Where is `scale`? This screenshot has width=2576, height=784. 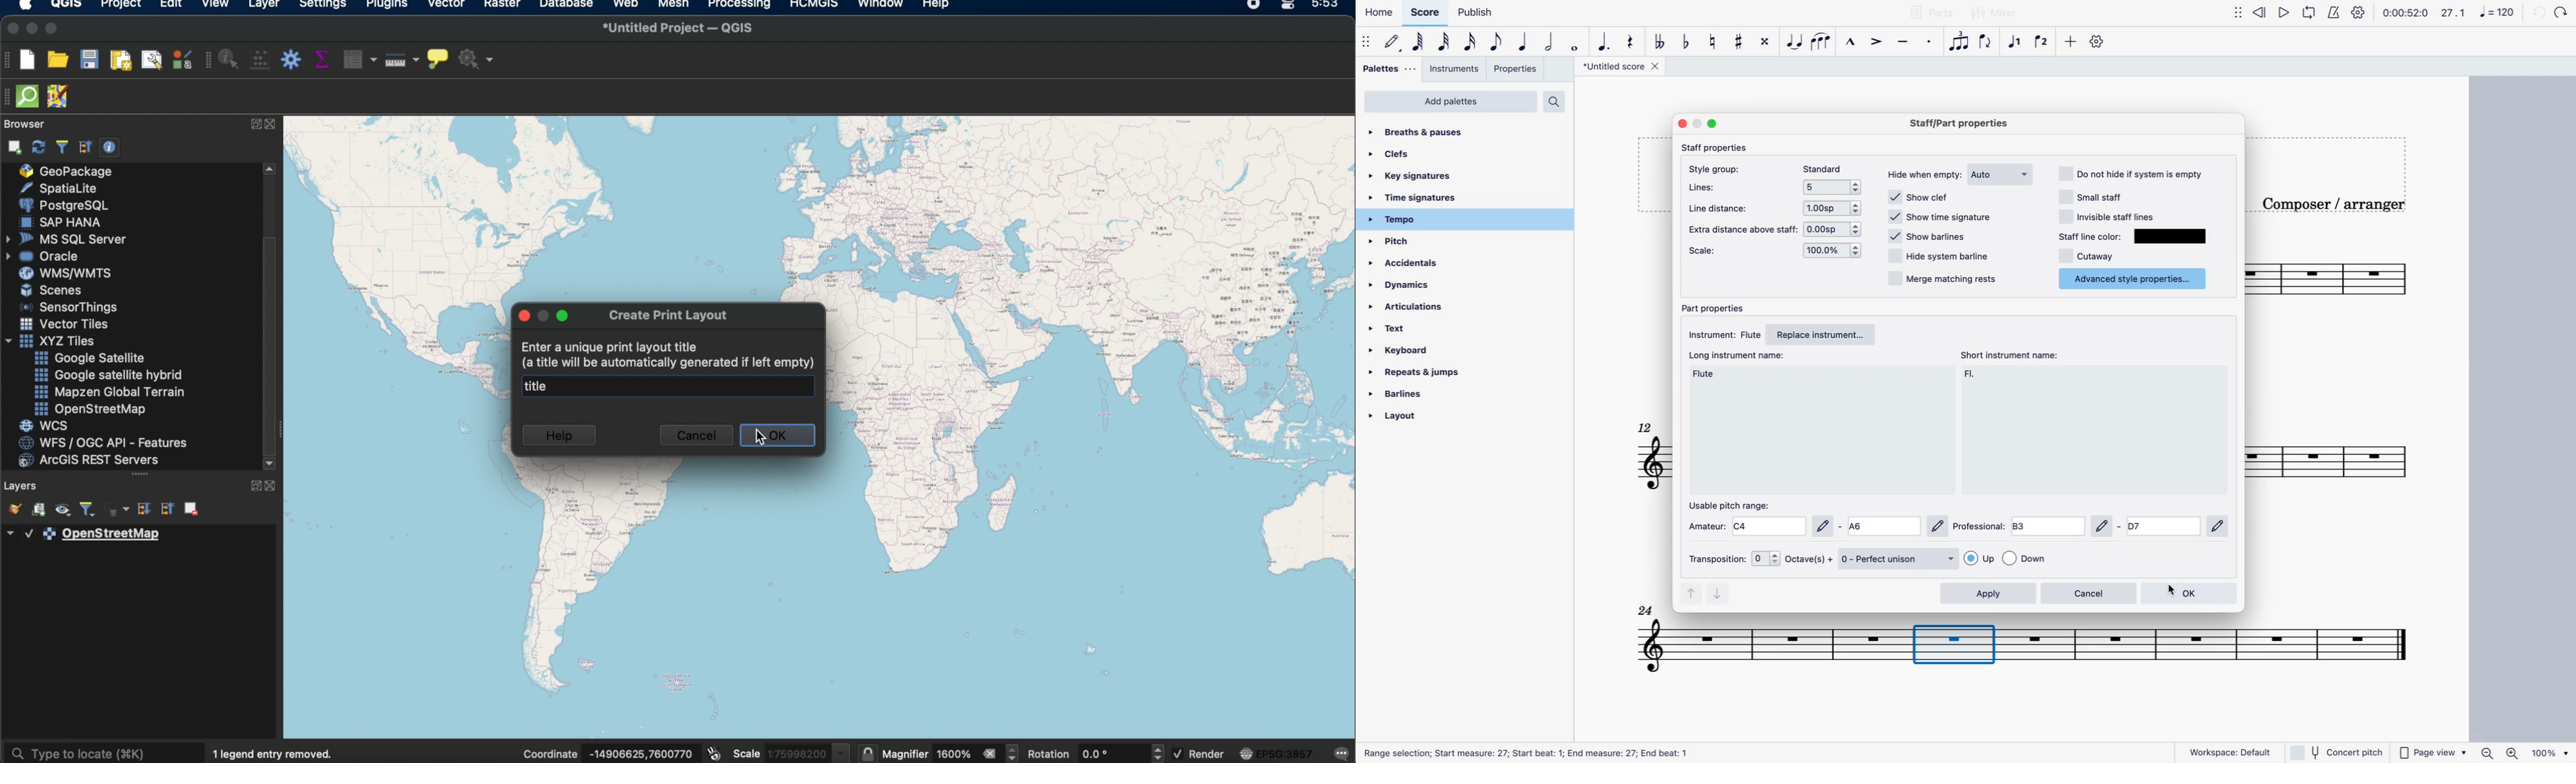 scale is located at coordinates (2477, 13).